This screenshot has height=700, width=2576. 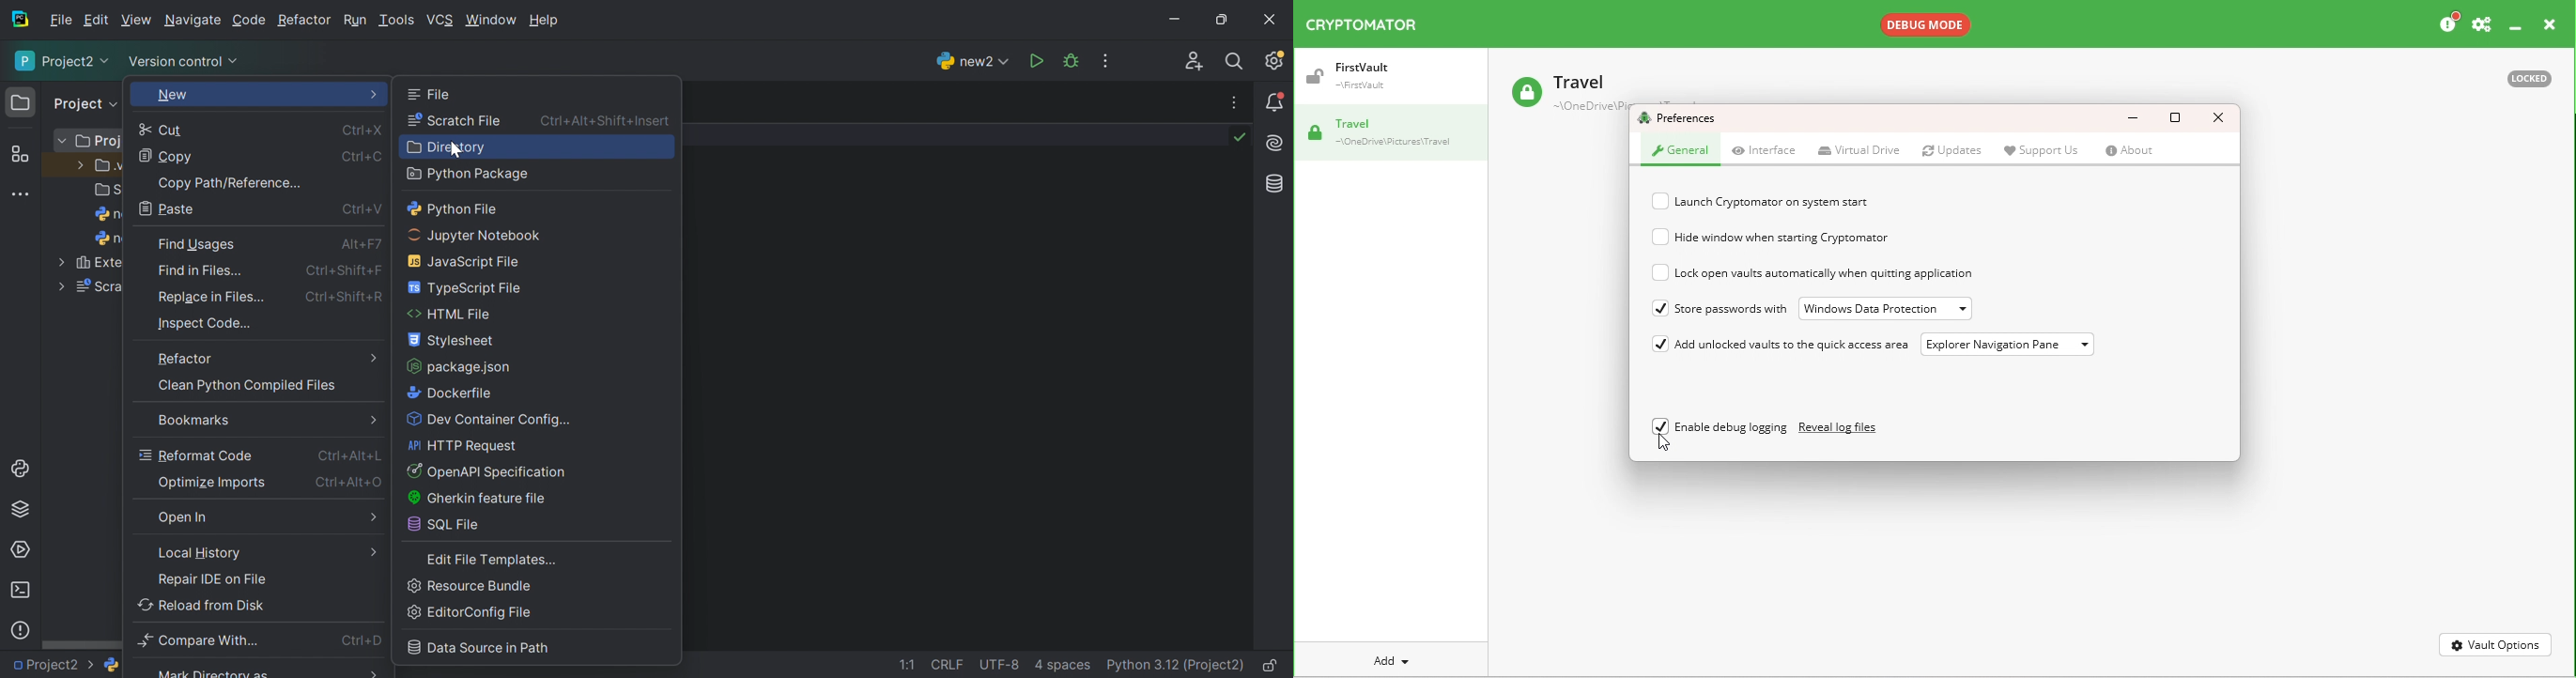 What do you see at coordinates (1279, 143) in the screenshot?
I see `AI Assistant` at bounding box center [1279, 143].